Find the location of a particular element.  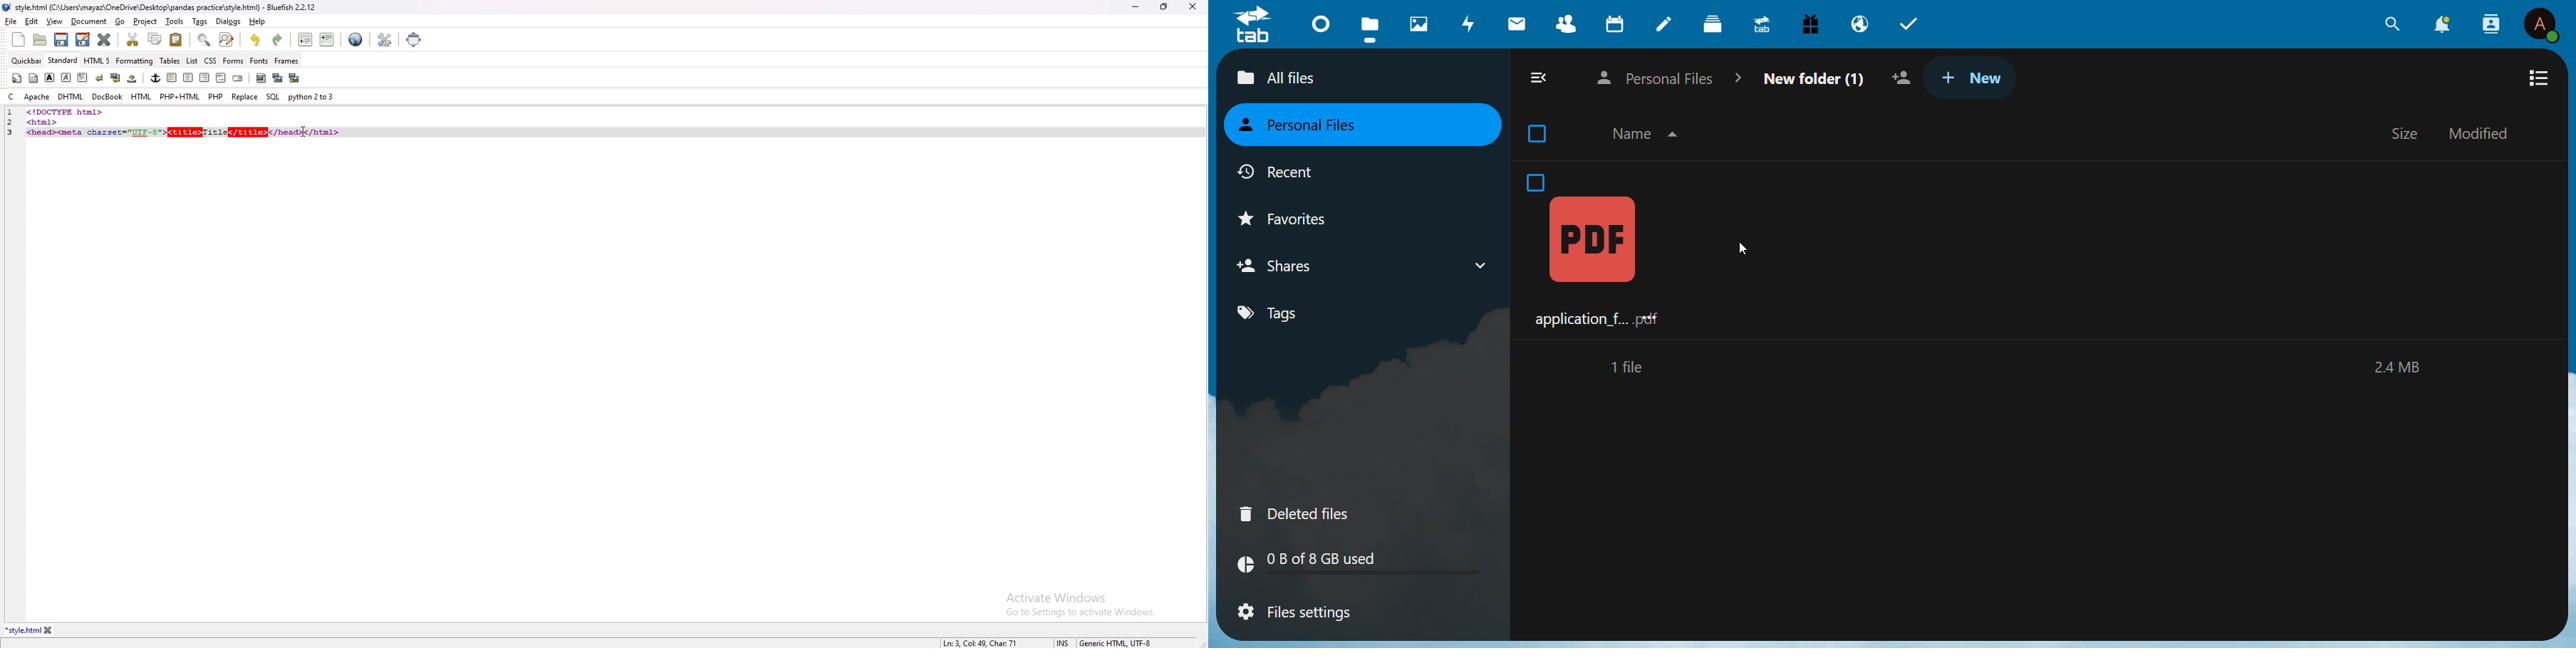

name is located at coordinates (1649, 135).